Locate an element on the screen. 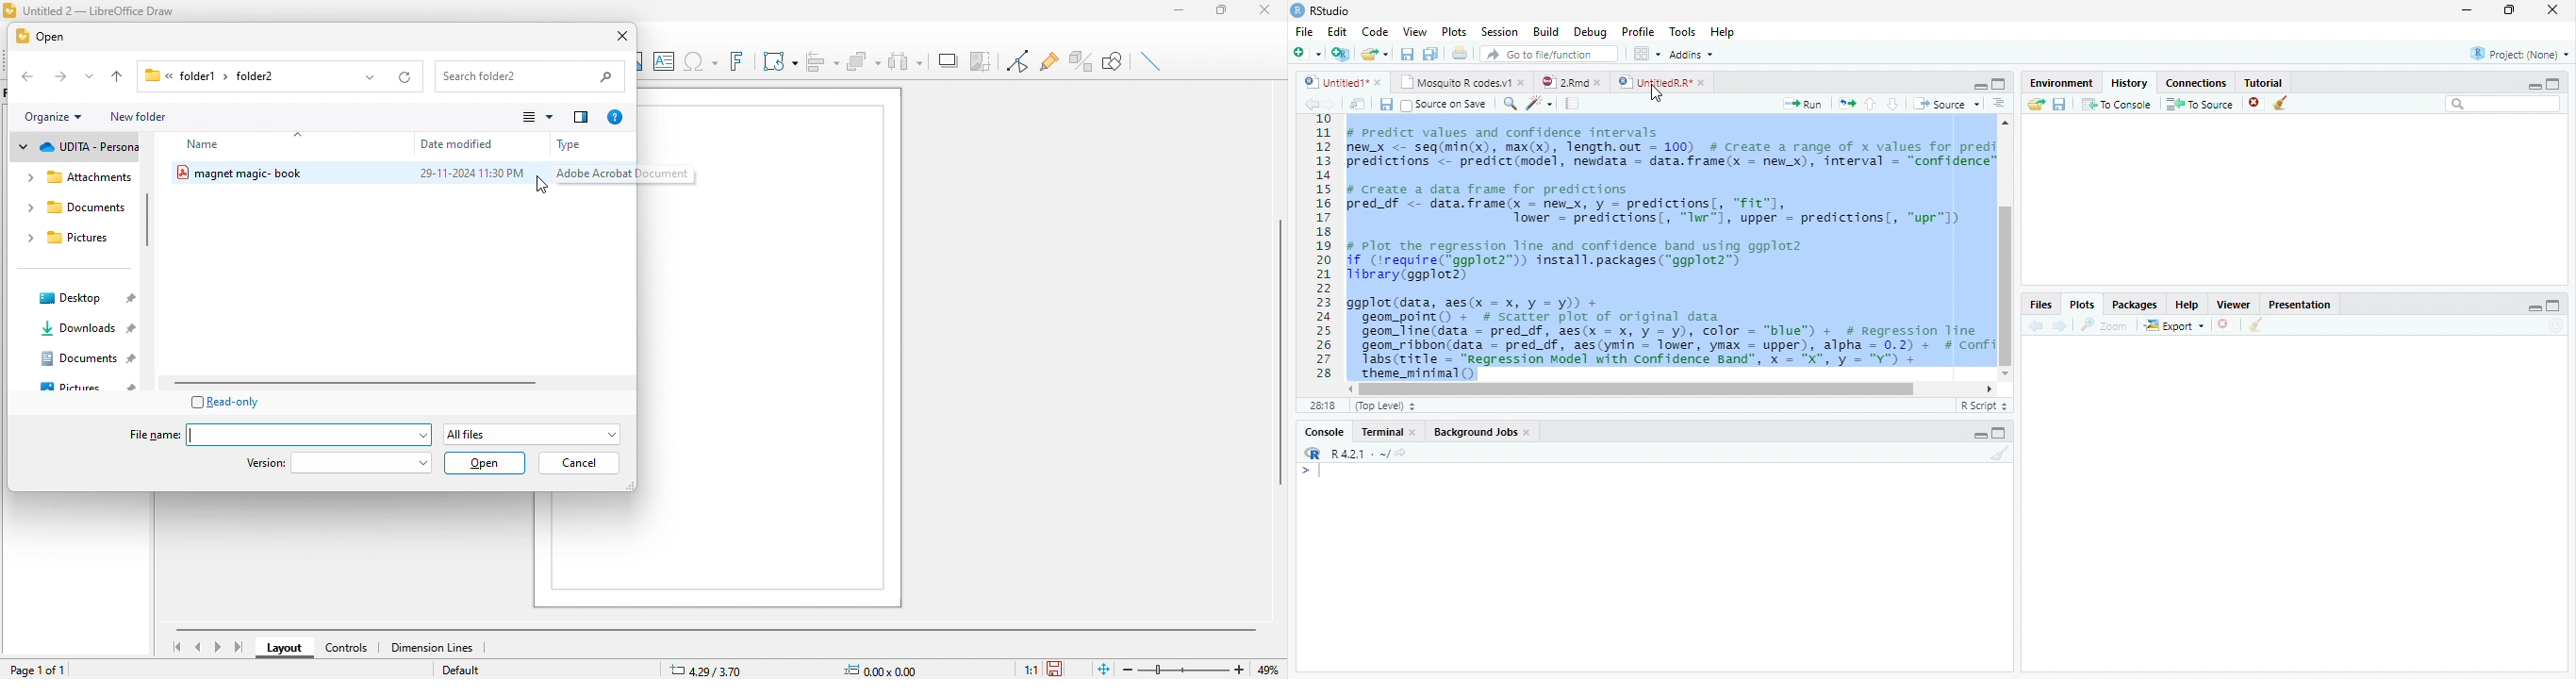 The height and width of the screenshot is (700, 2576). Source on save is located at coordinates (1445, 104).